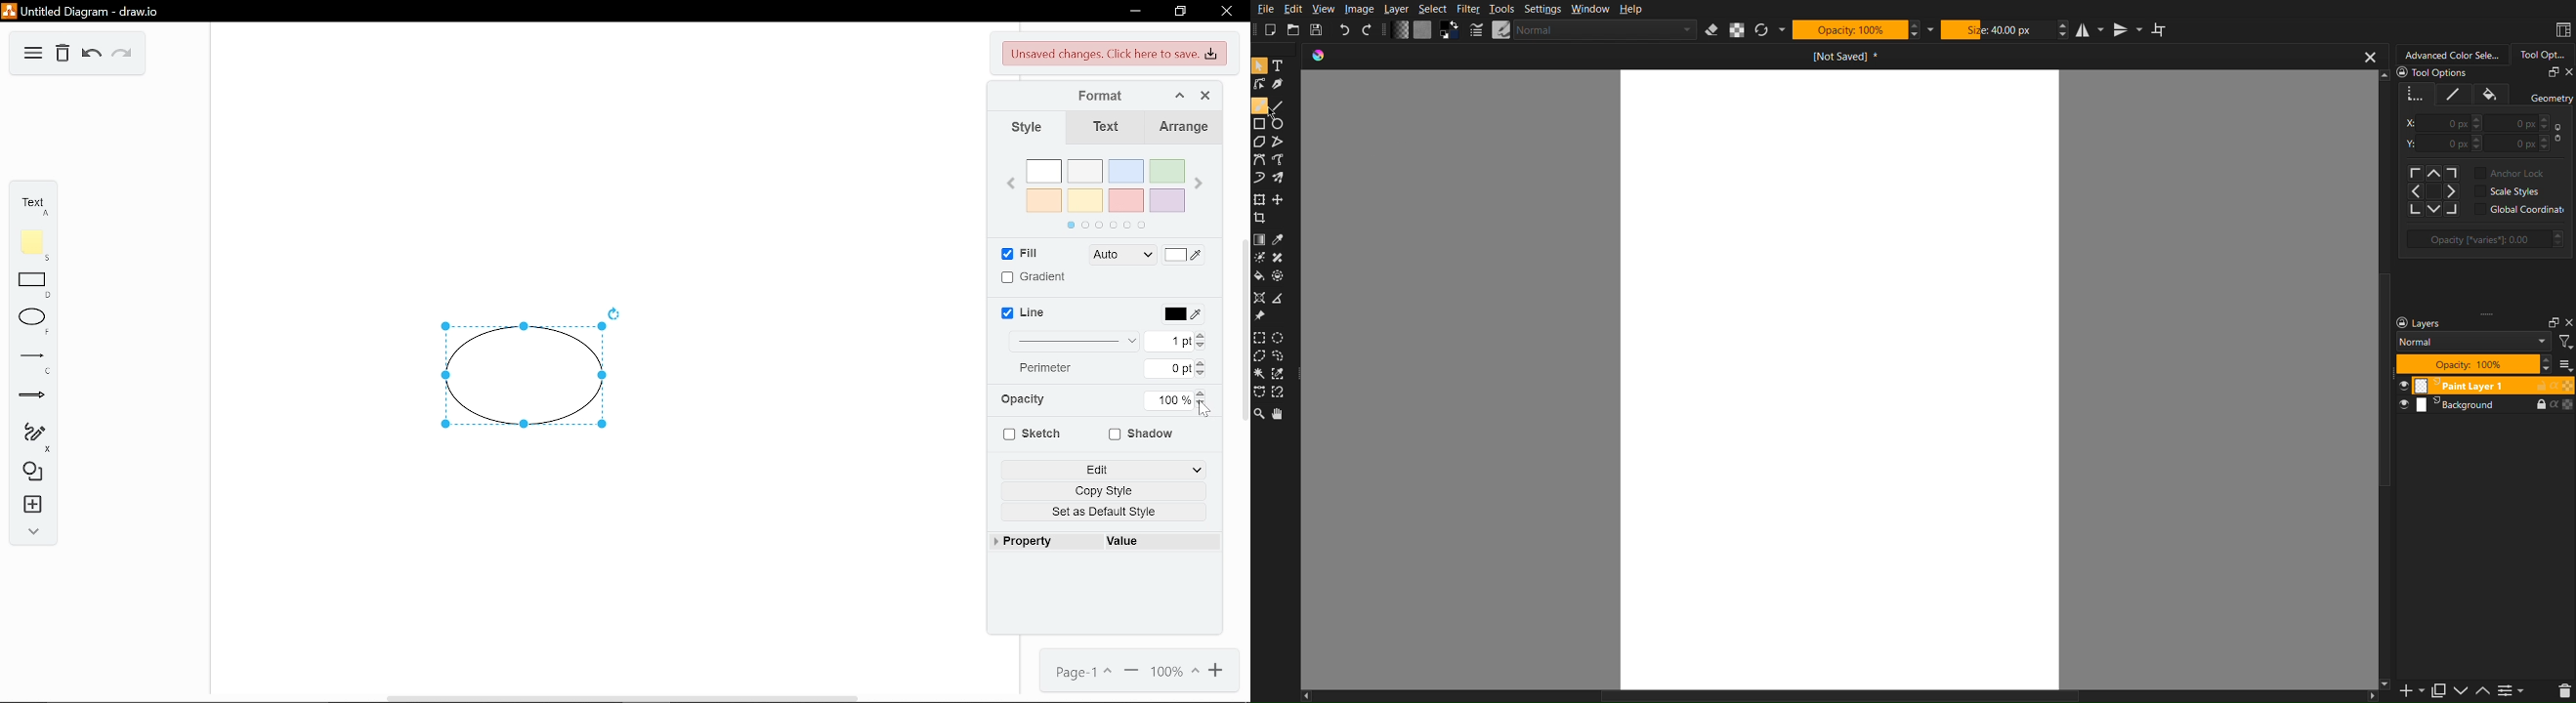  What do you see at coordinates (1762, 30) in the screenshot?
I see `Refresh` at bounding box center [1762, 30].